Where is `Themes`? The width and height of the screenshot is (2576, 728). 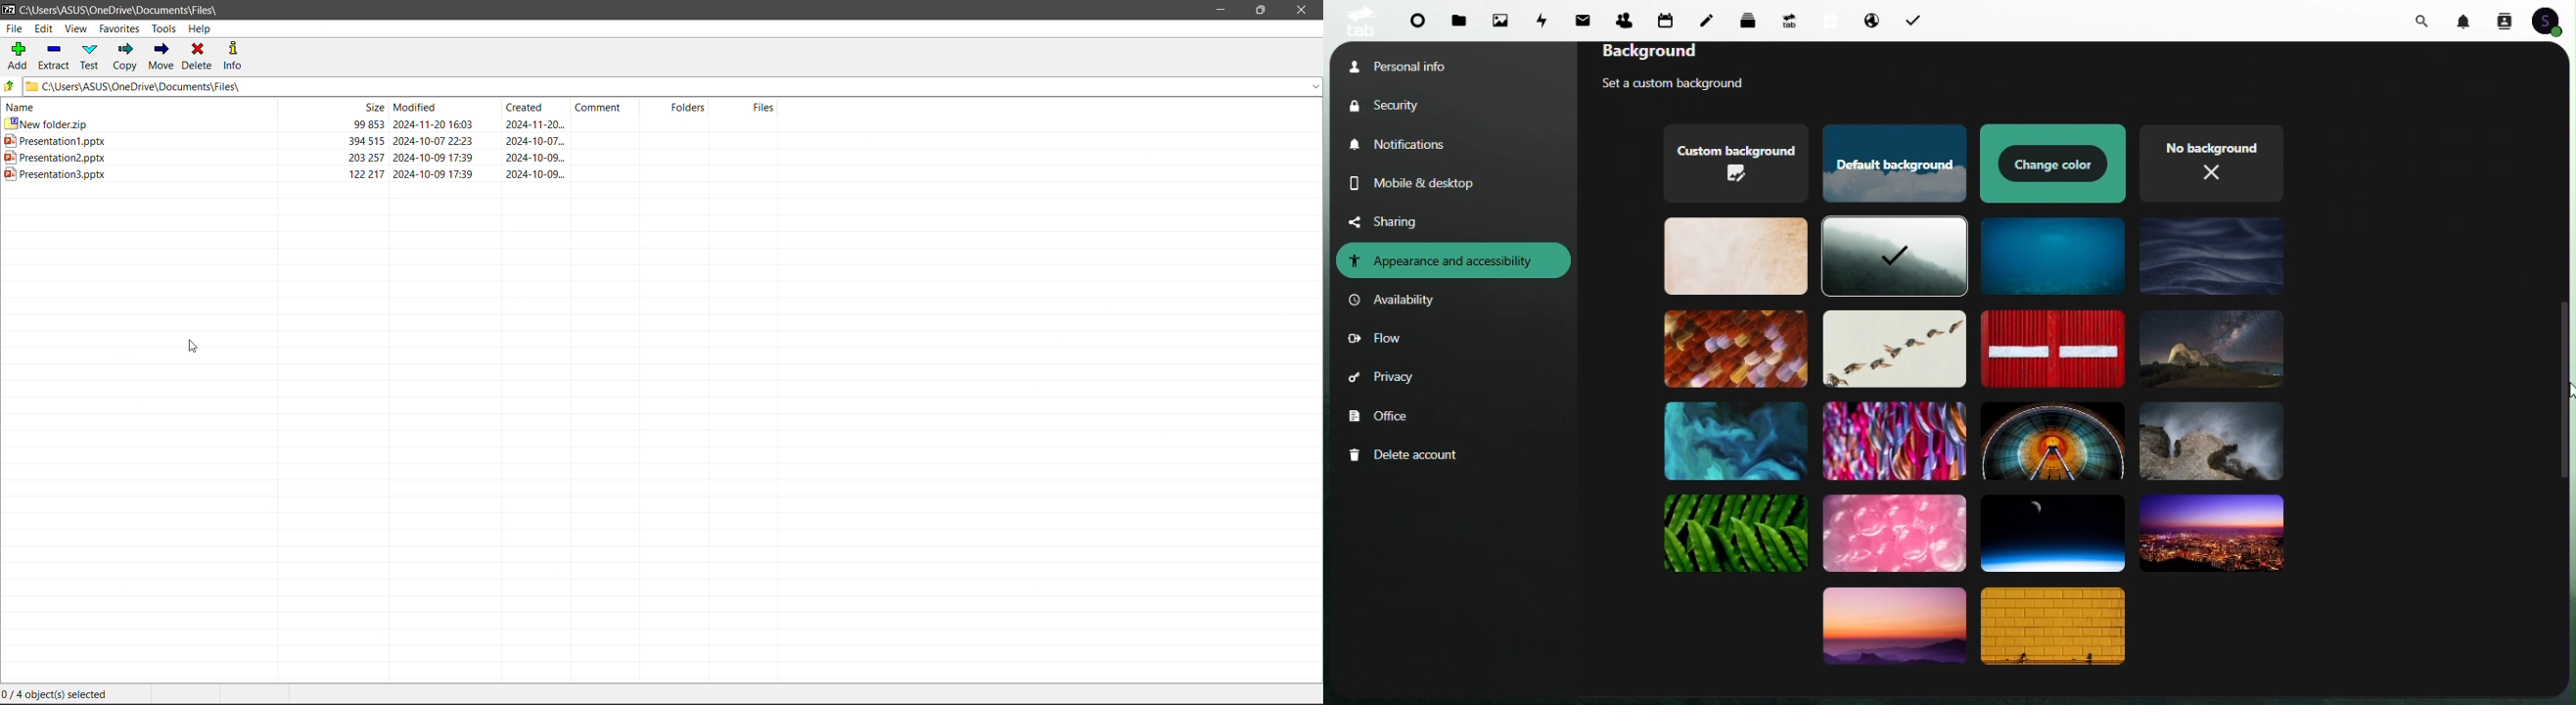 Themes is located at coordinates (2054, 164).